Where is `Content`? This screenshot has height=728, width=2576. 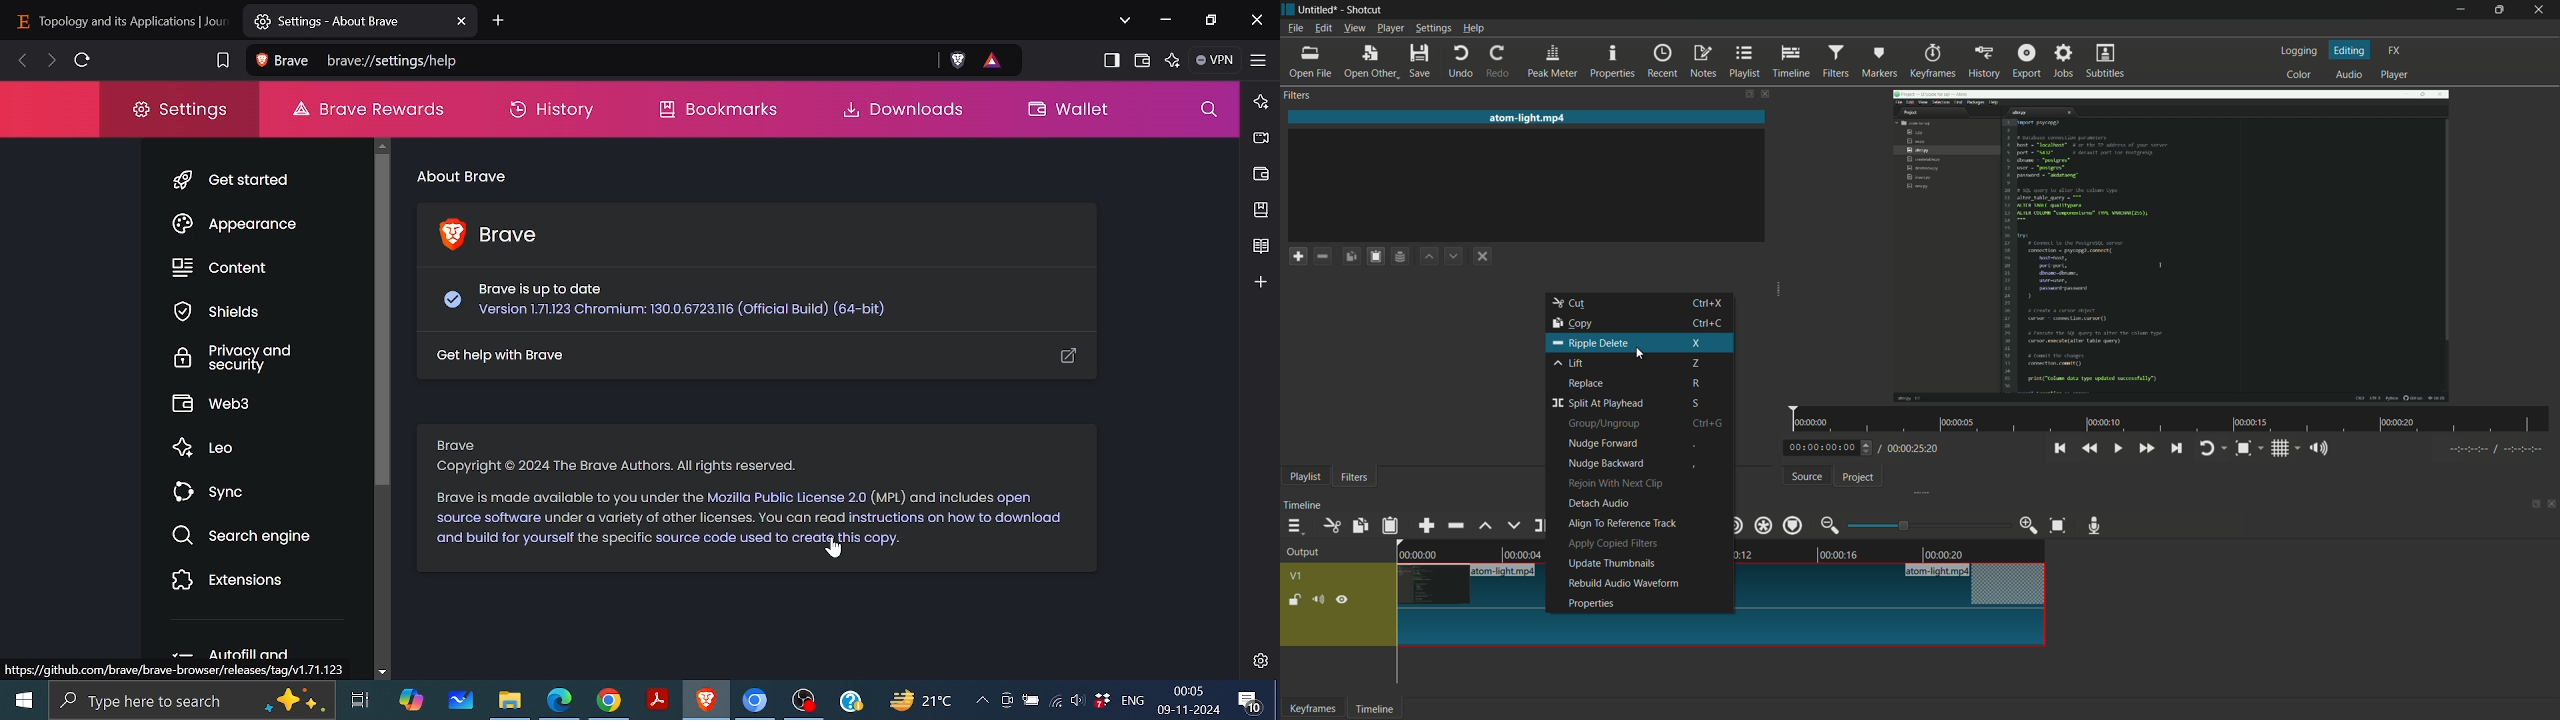
Content is located at coordinates (224, 266).